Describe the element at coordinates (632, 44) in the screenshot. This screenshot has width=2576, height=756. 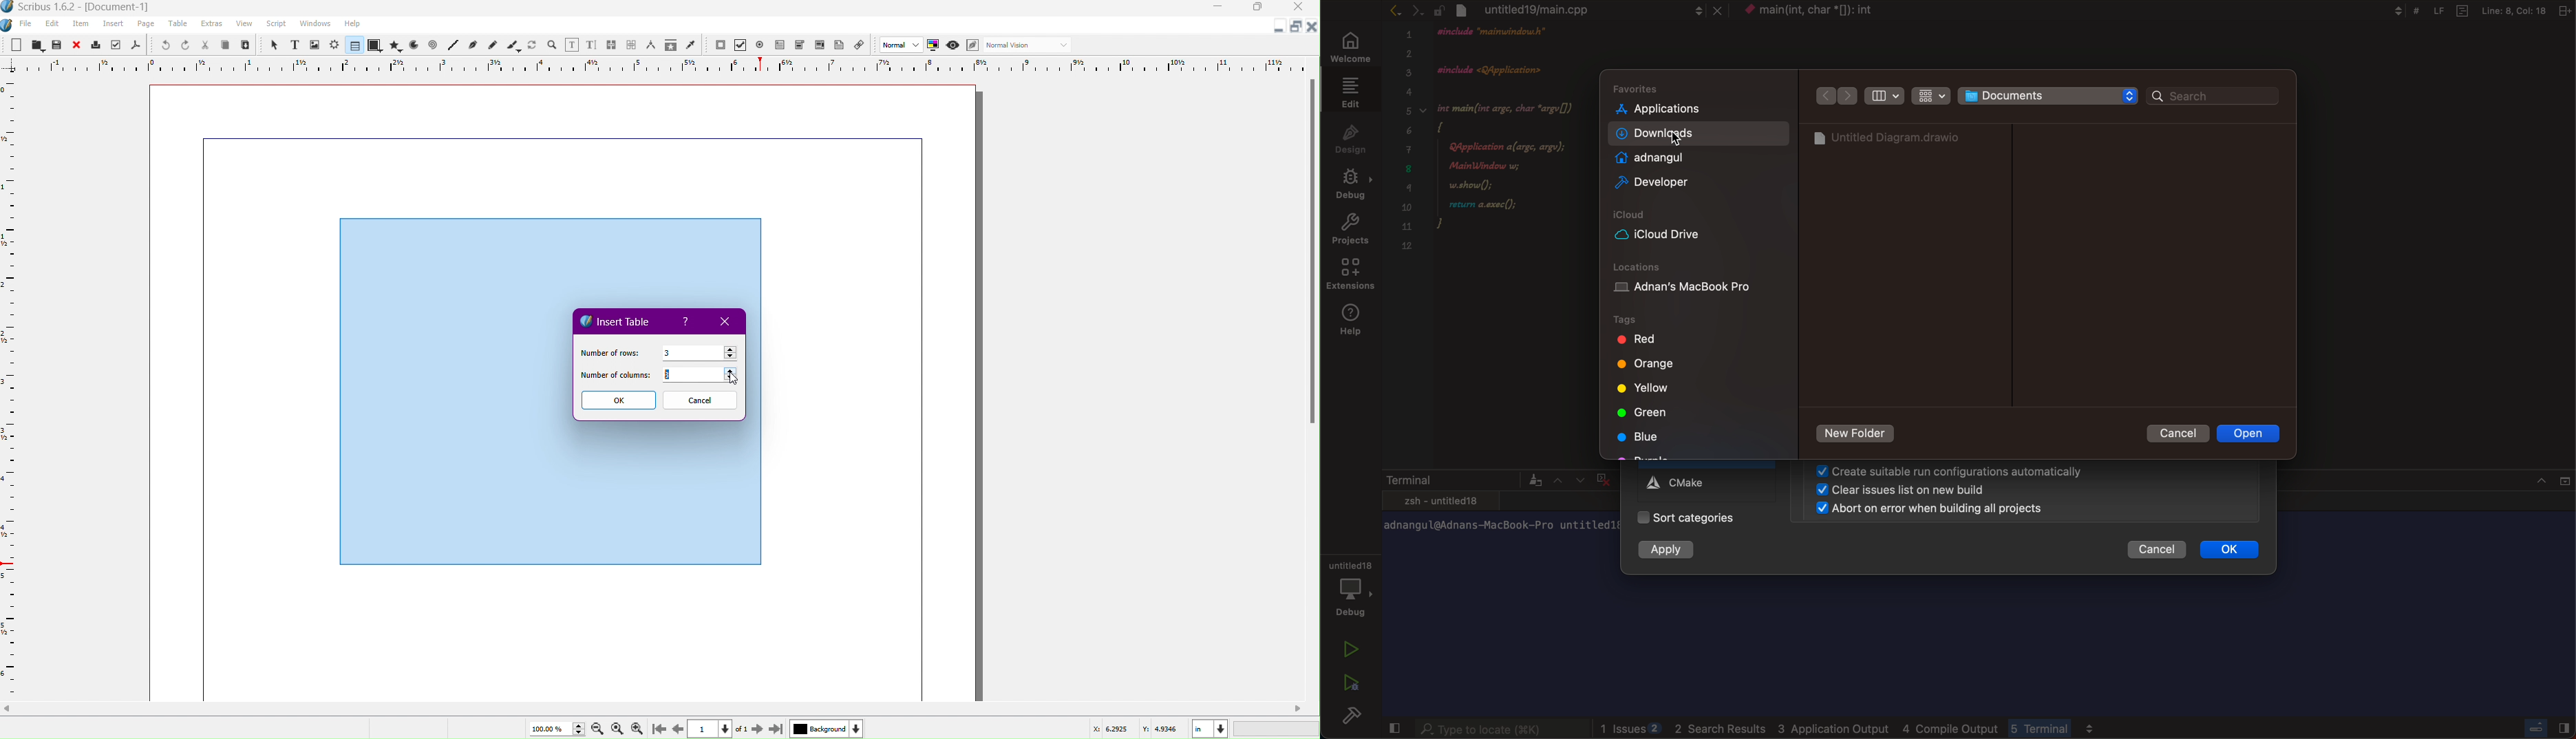
I see `Unlink Text Frames` at that location.